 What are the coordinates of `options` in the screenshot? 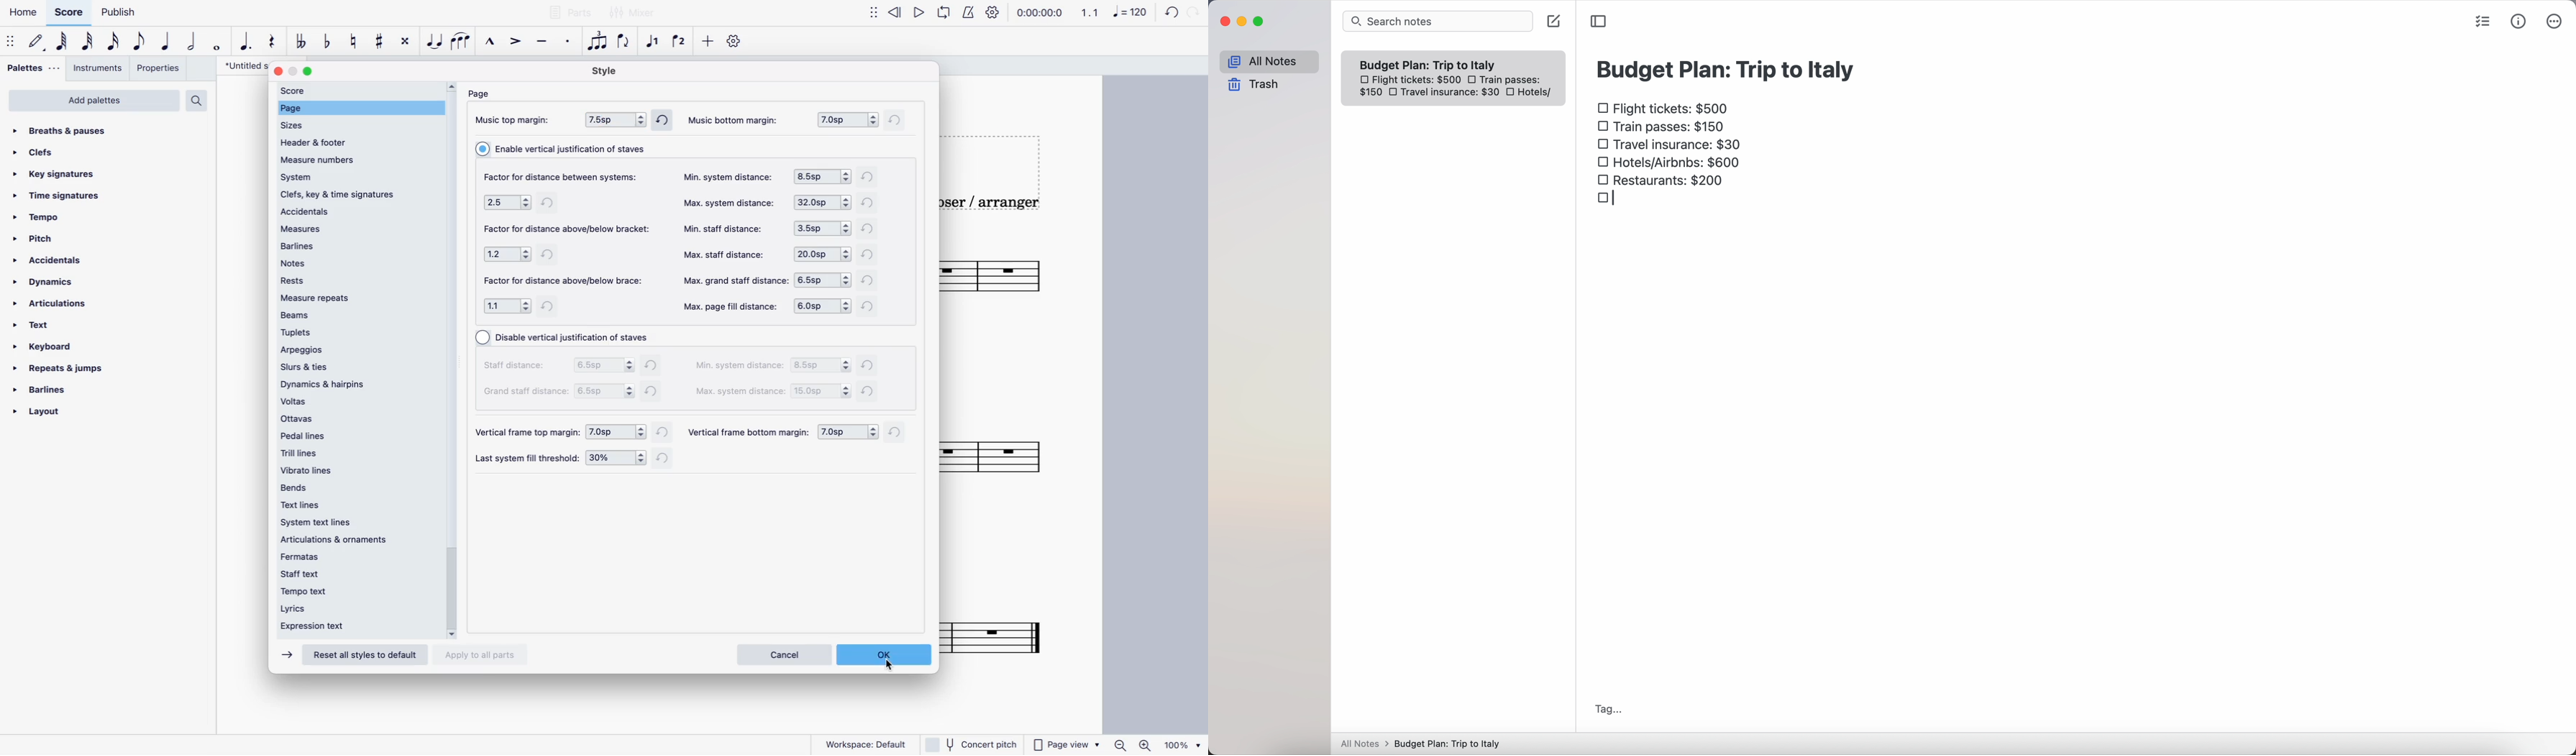 It's located at (823, 228).